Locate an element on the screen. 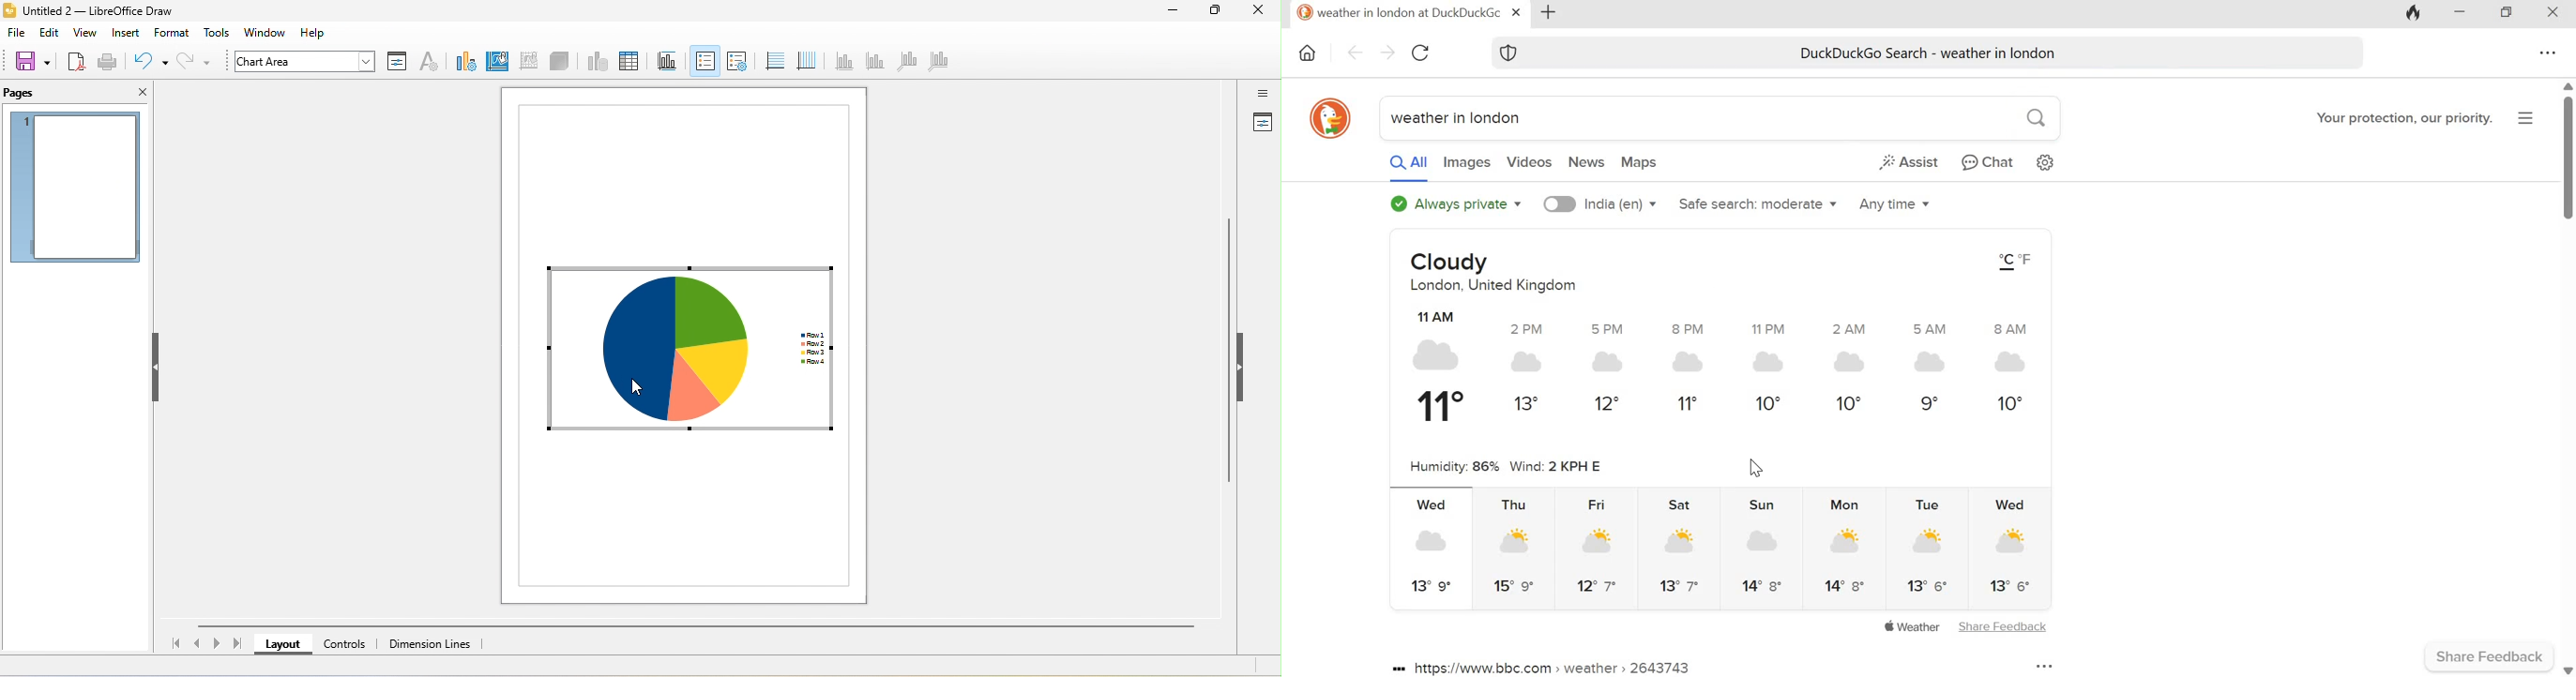 The image size is (2576, 700). 13° 6° is located at coordinates (1928, 586).